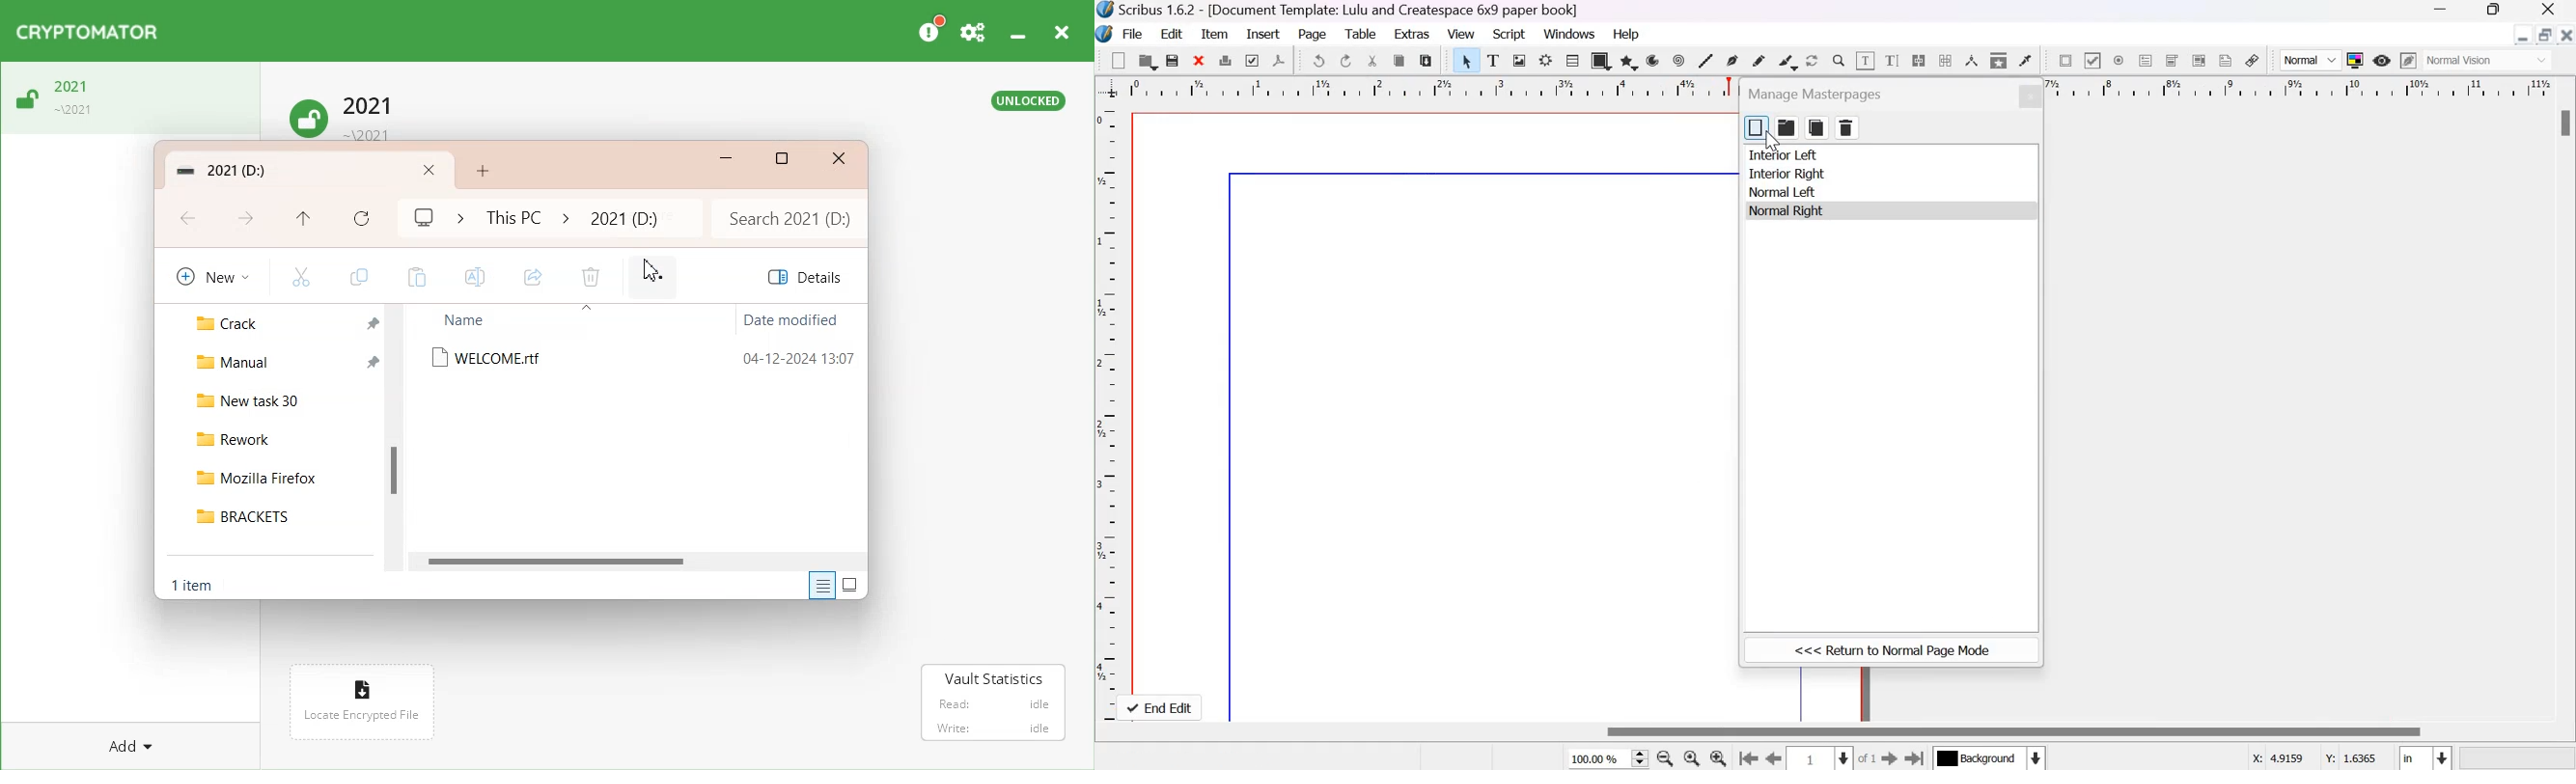  What do you see at coordinates (1817, 127) in the screenshot?
I see `duplicate the selected master page` at bounding box center [1817, 127].